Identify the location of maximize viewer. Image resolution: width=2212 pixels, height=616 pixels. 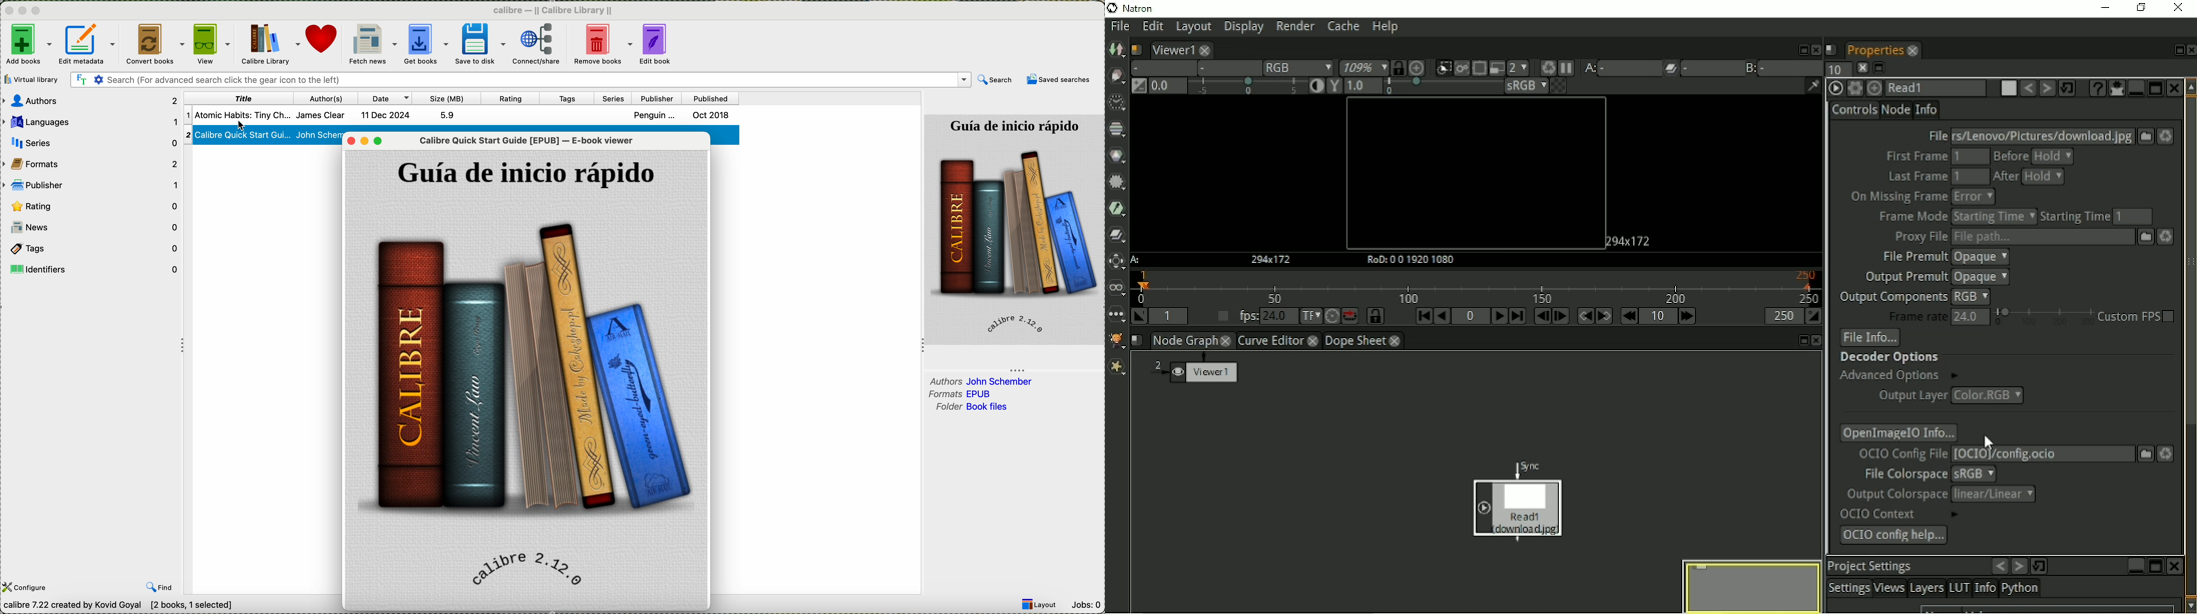
(381, 141).